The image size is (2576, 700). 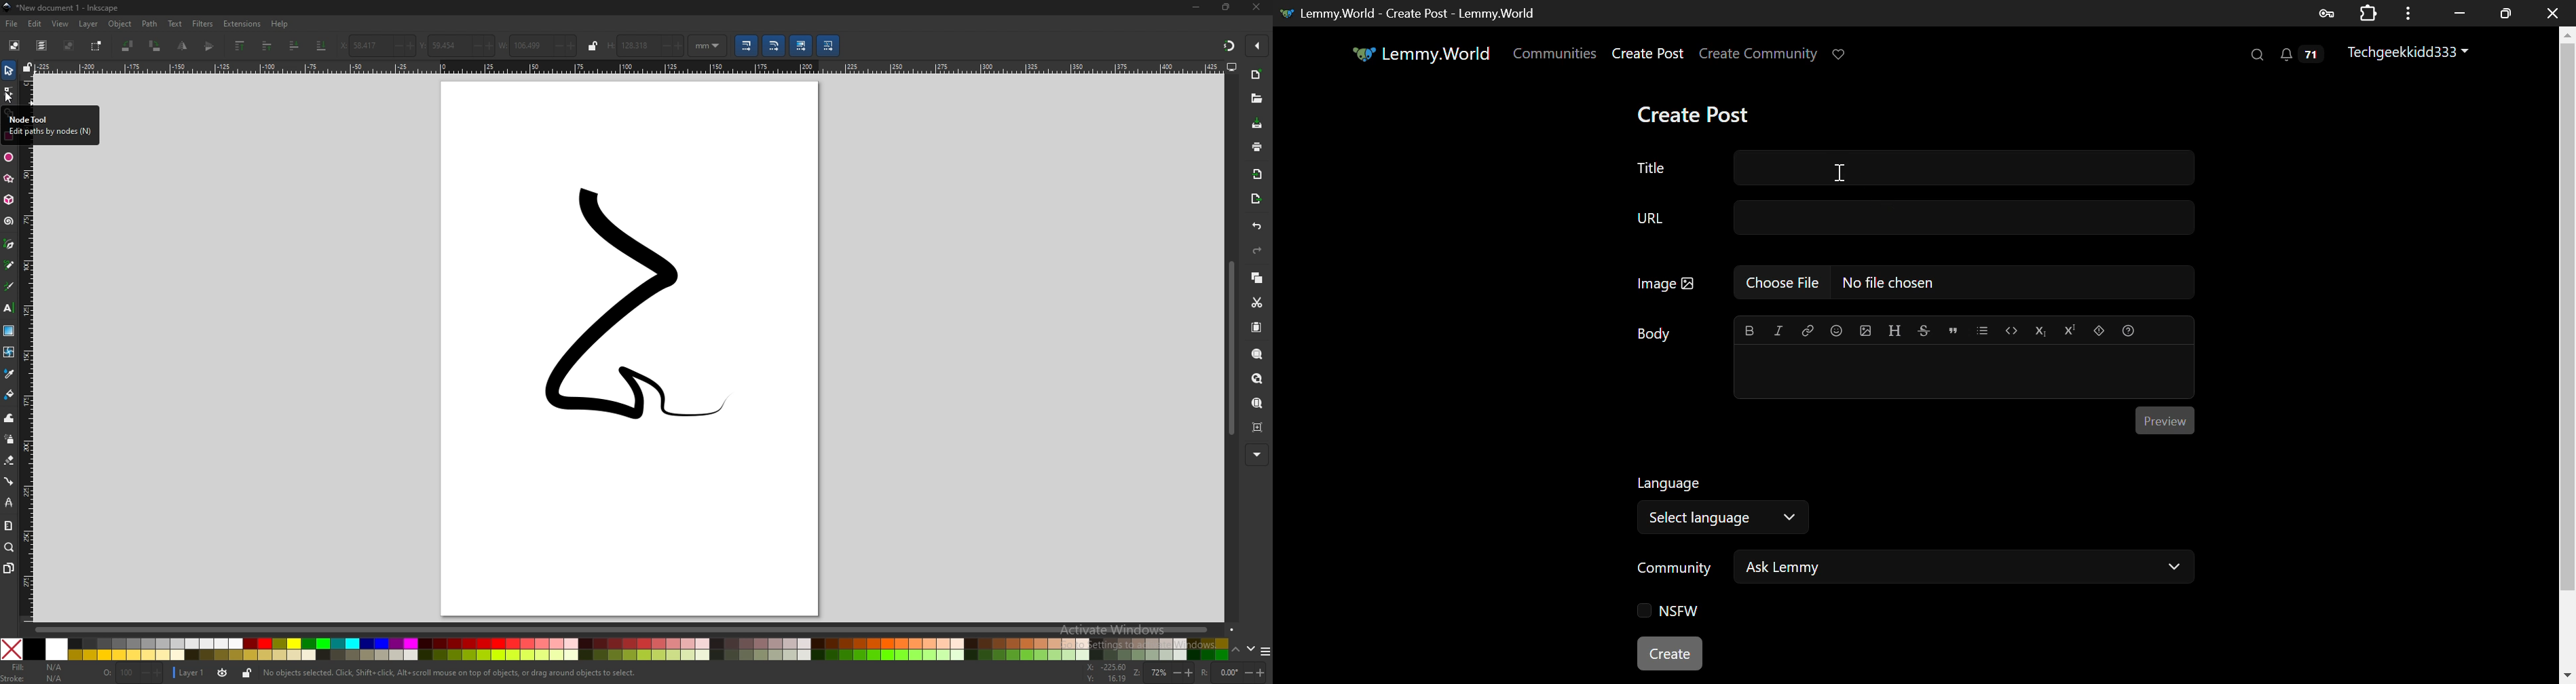 What do you see at coordinates (1257, 251) in the screenshot?
I see `redo` at bounding box center [1257, 251].